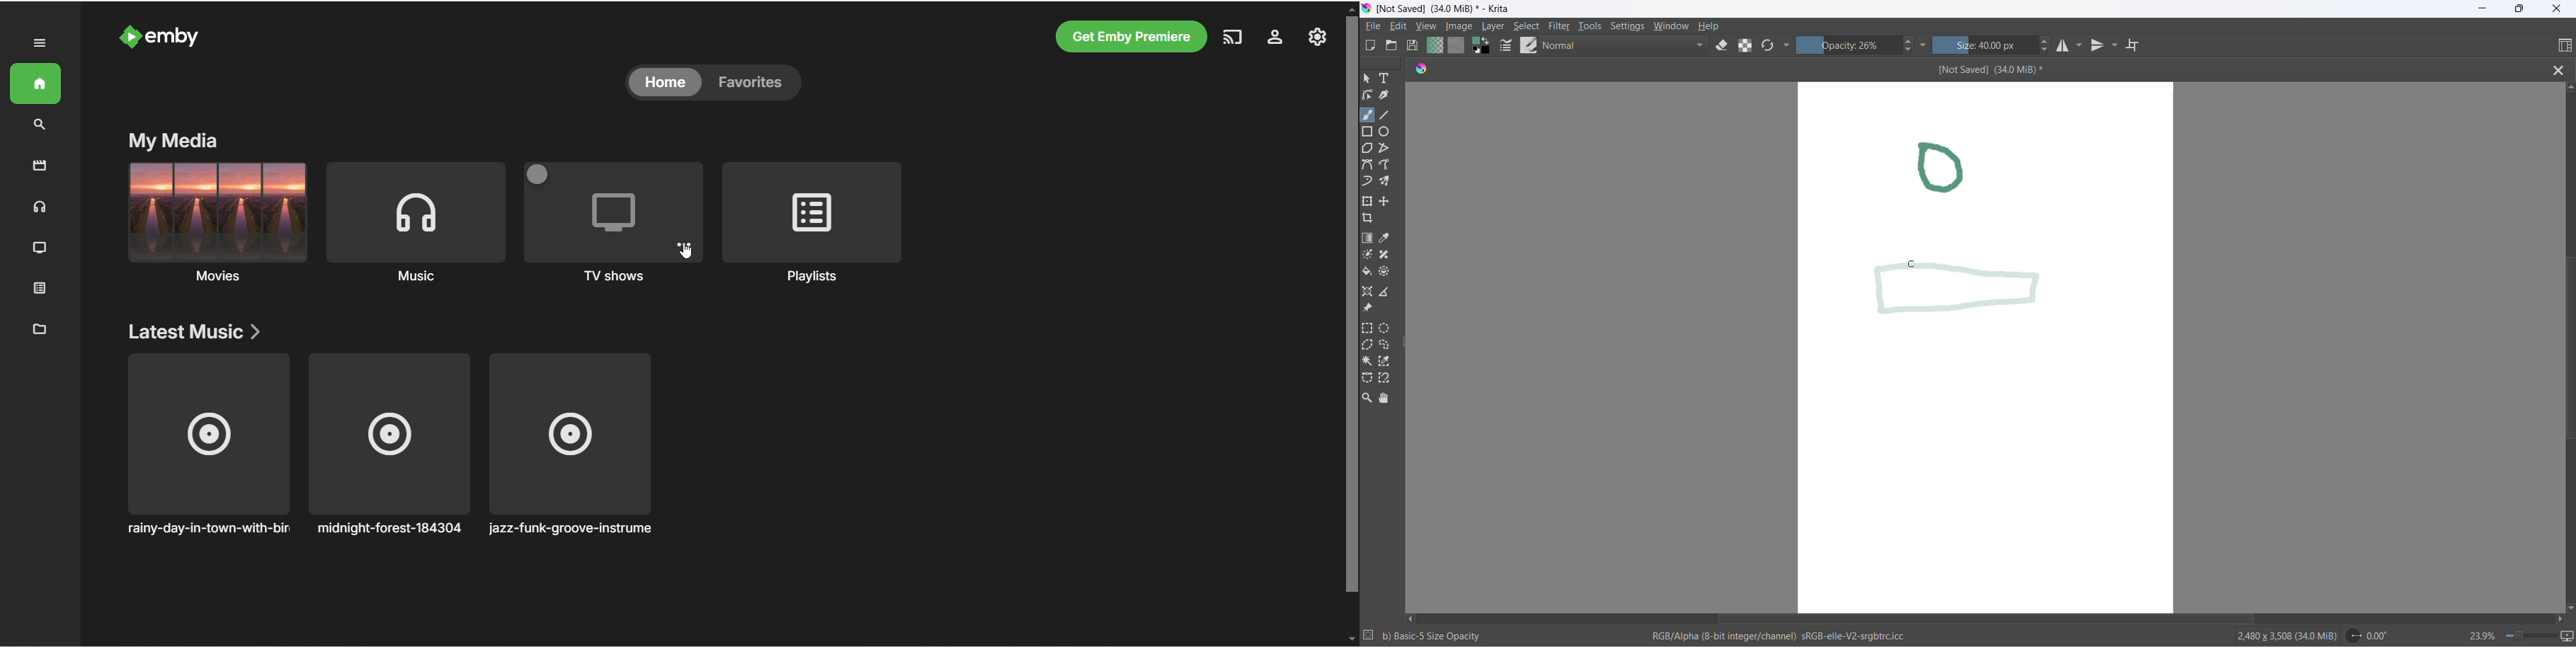 The width and height of the screenshot is (2576, 672). Describe the element at coordinates (1388, 345) in the screenshot. I see `freehand selection tool` at that location.